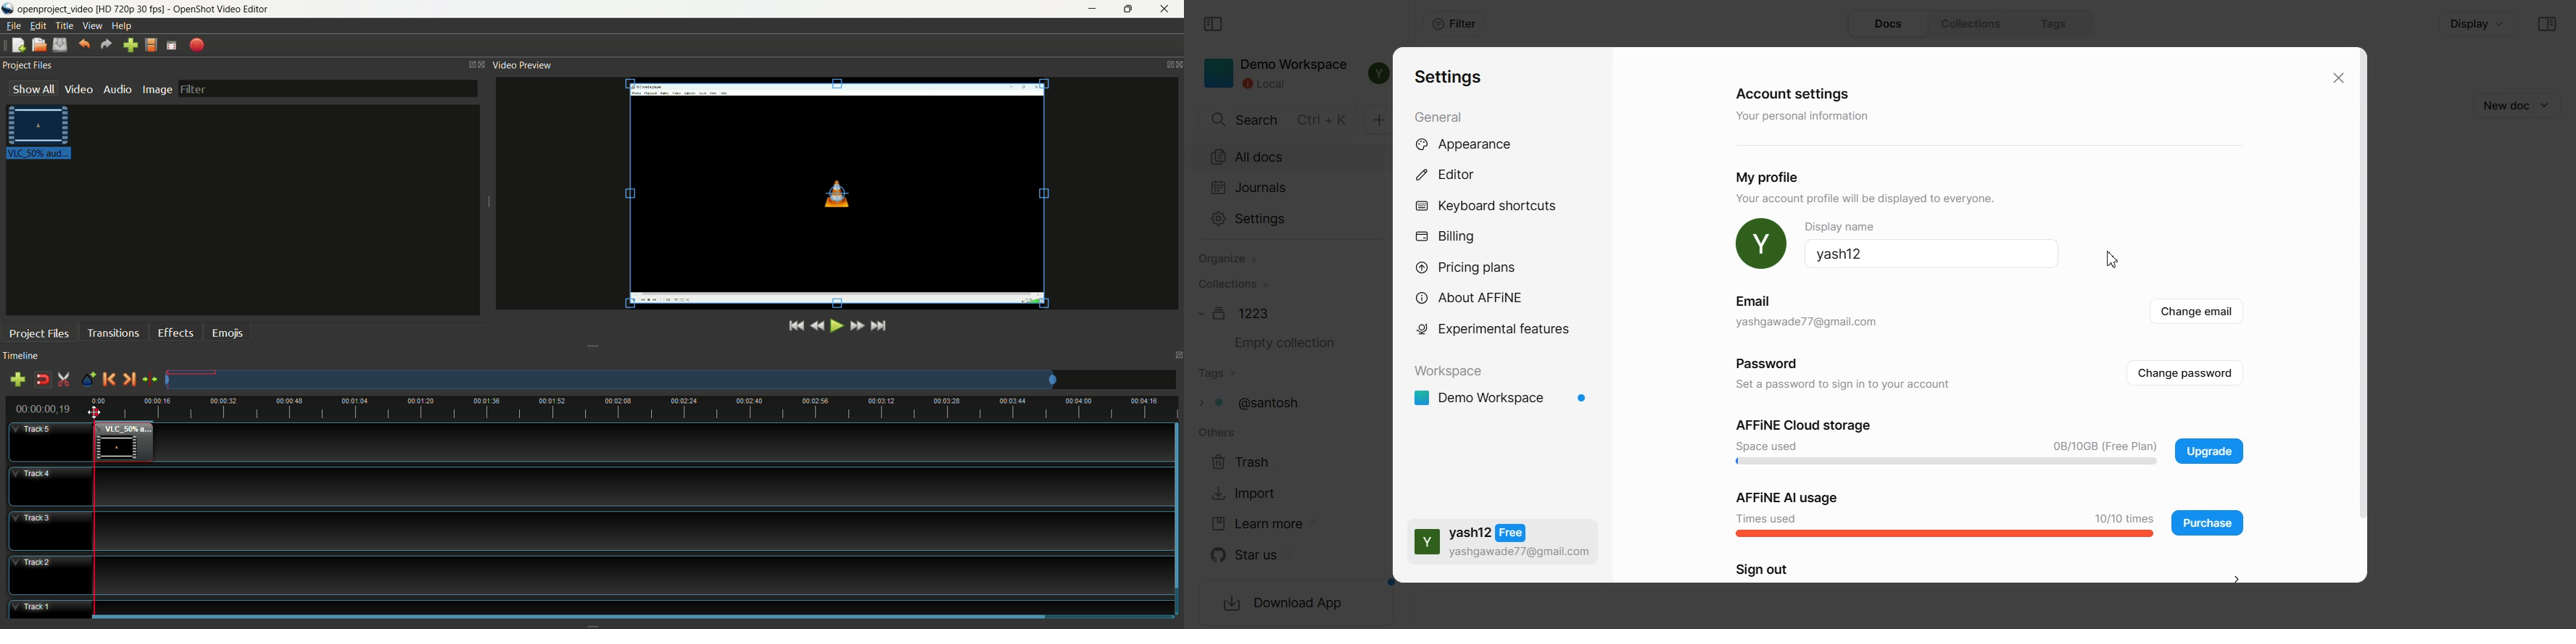 The height and width of the screenshot is (644, 2576). I want to click on Vertical scroll bar, so click(2364, 314).